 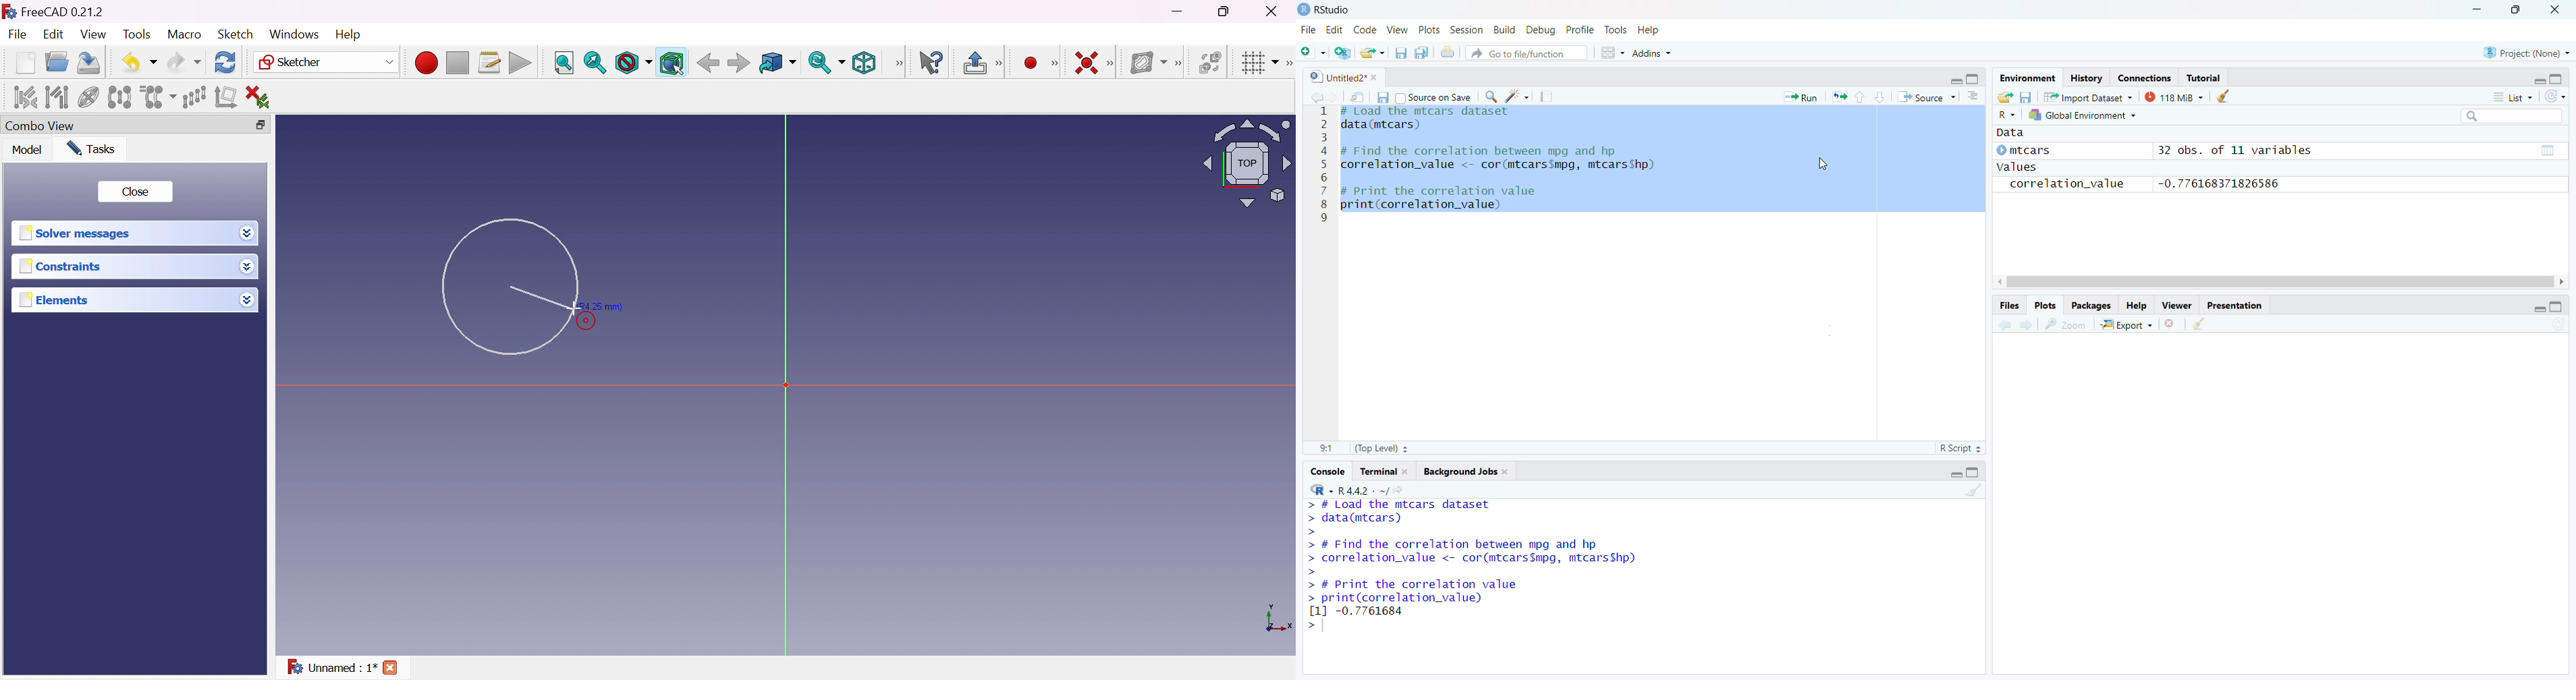 I want to click on Load workspace, so click(x=2003, y=98).